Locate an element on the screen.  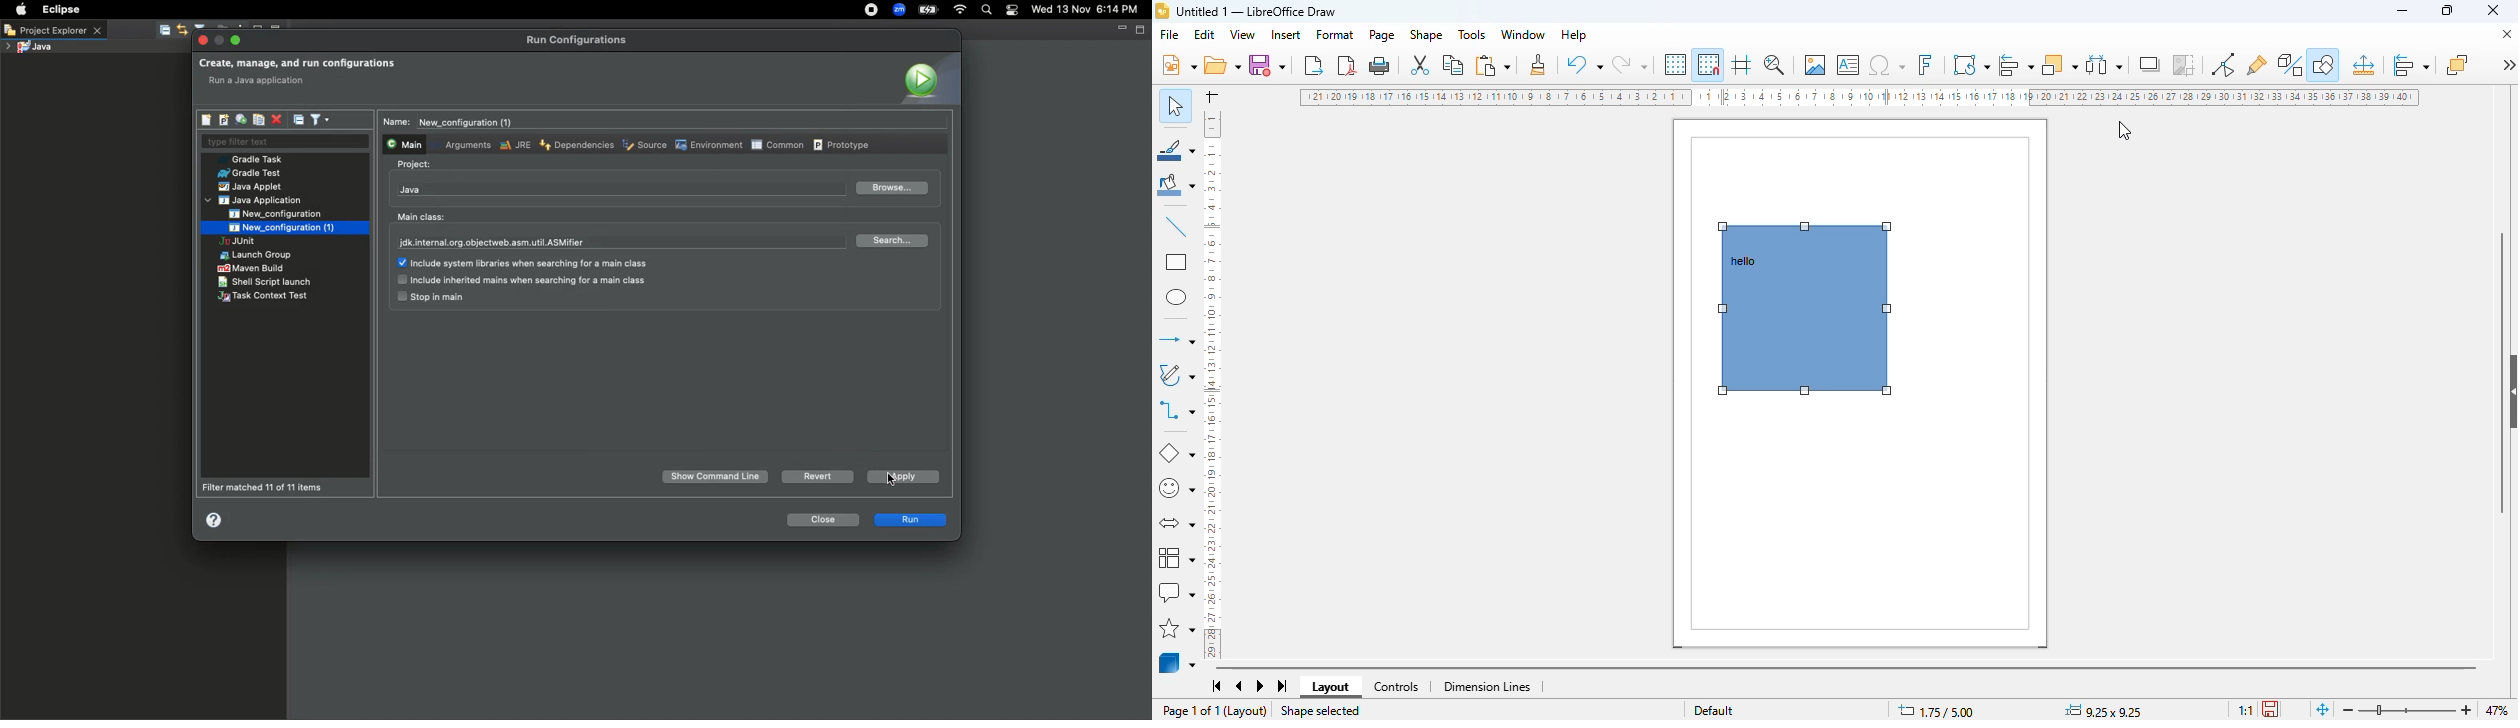
align objects is located at coordinates (2411, 65).